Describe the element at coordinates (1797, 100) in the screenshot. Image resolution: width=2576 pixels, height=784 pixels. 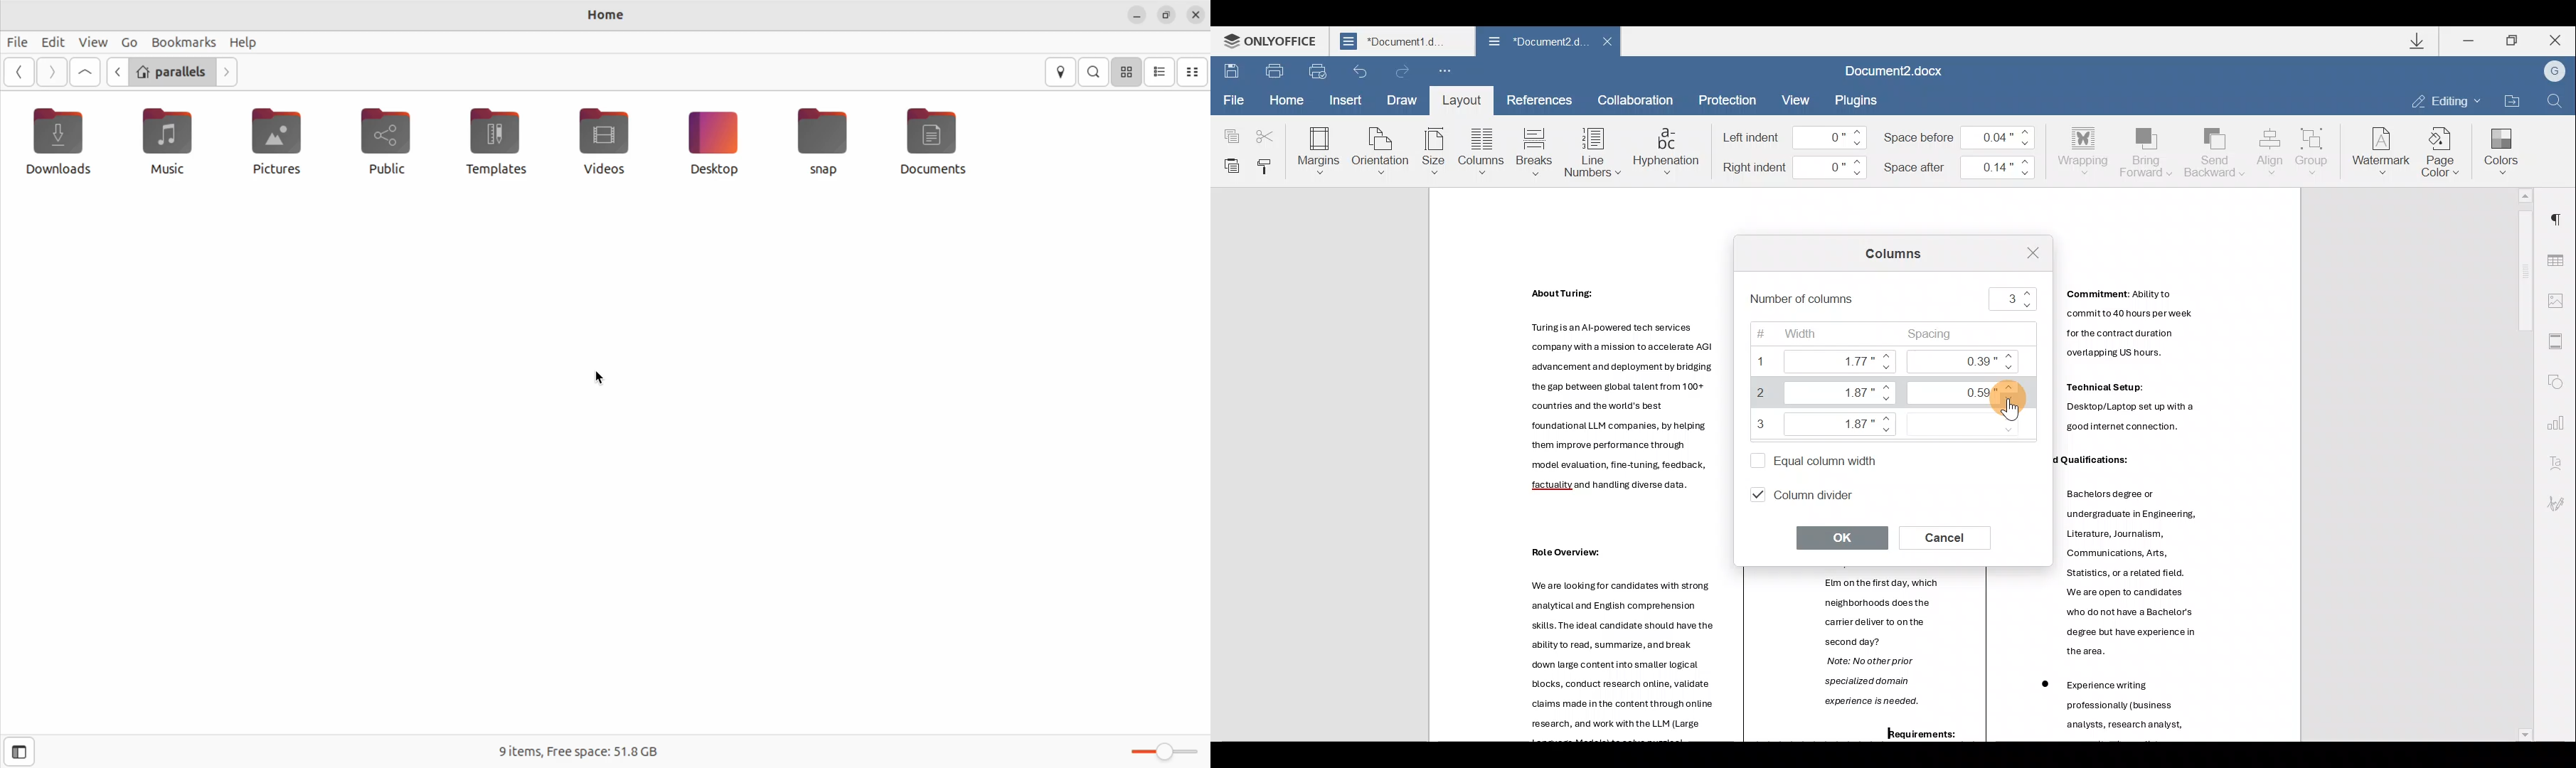
I see `View` at that location.